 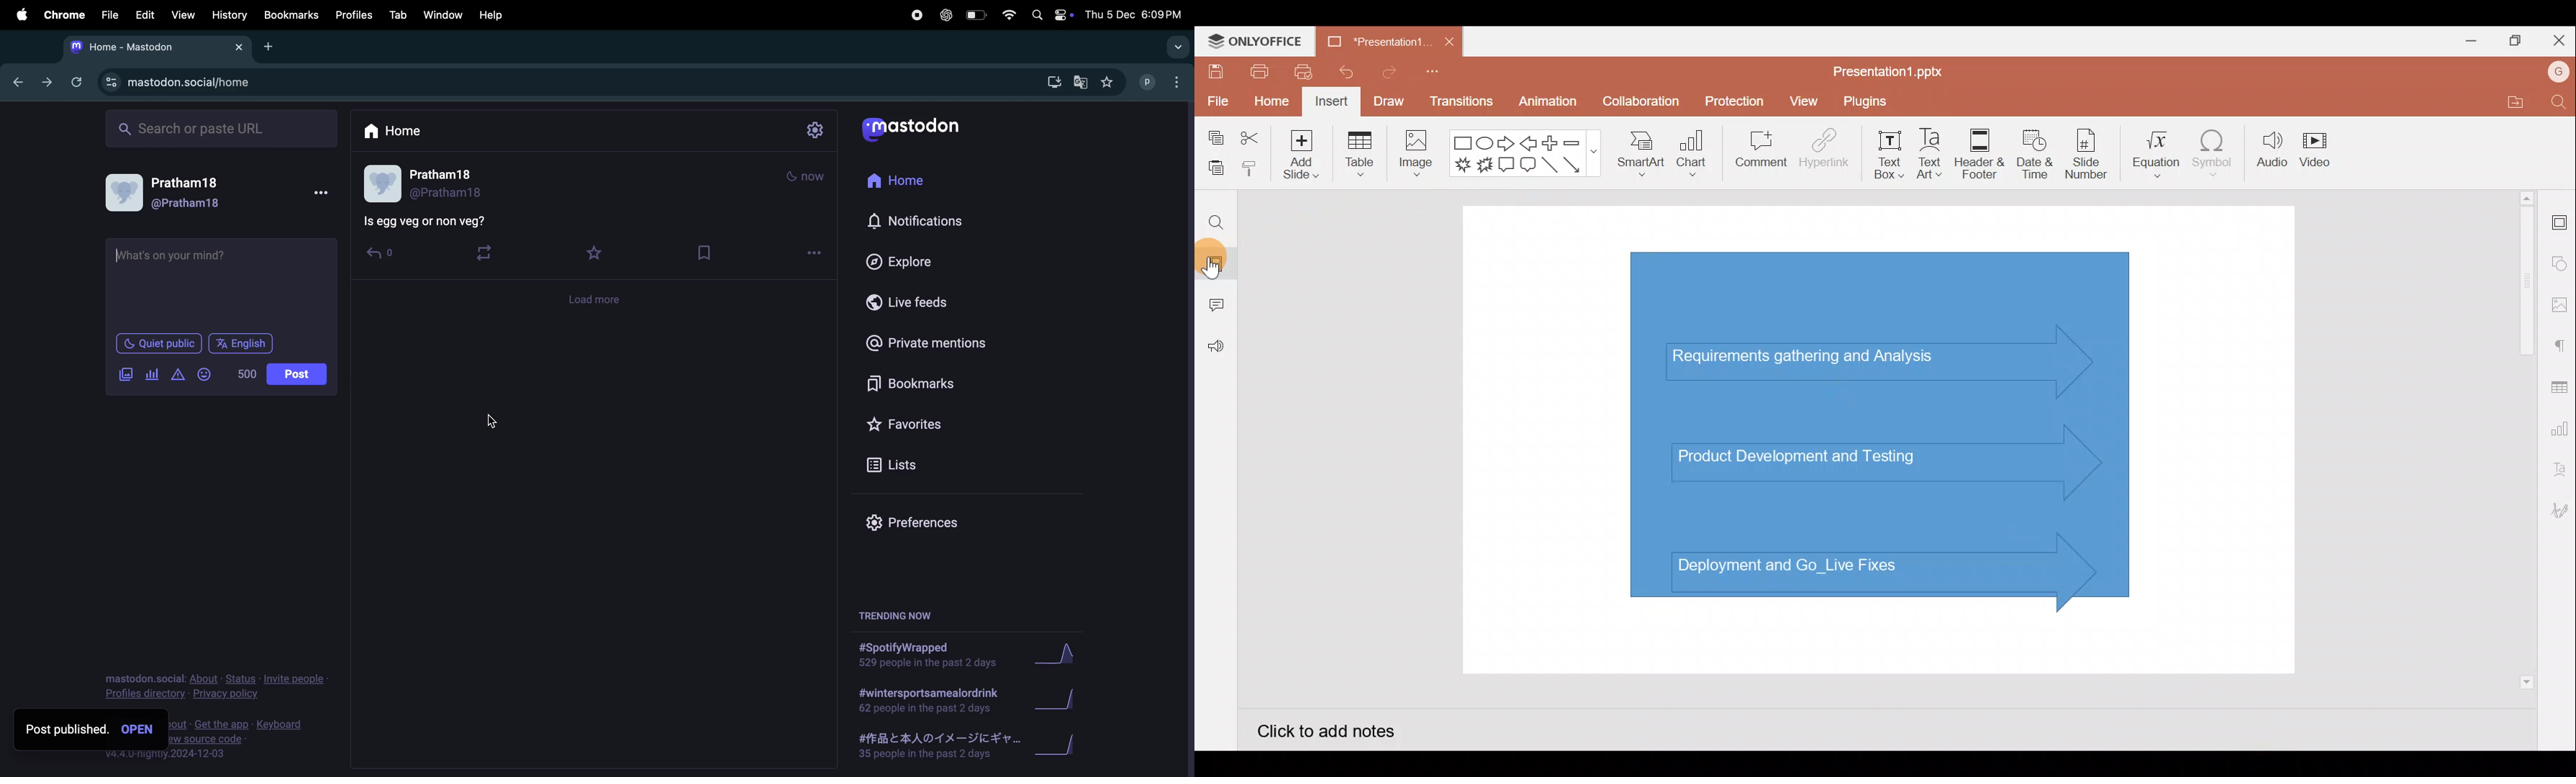 What do you see at coordinates (2151, 155) in the screenshot?
I see `Equation` at bounding box center [2151, 155].